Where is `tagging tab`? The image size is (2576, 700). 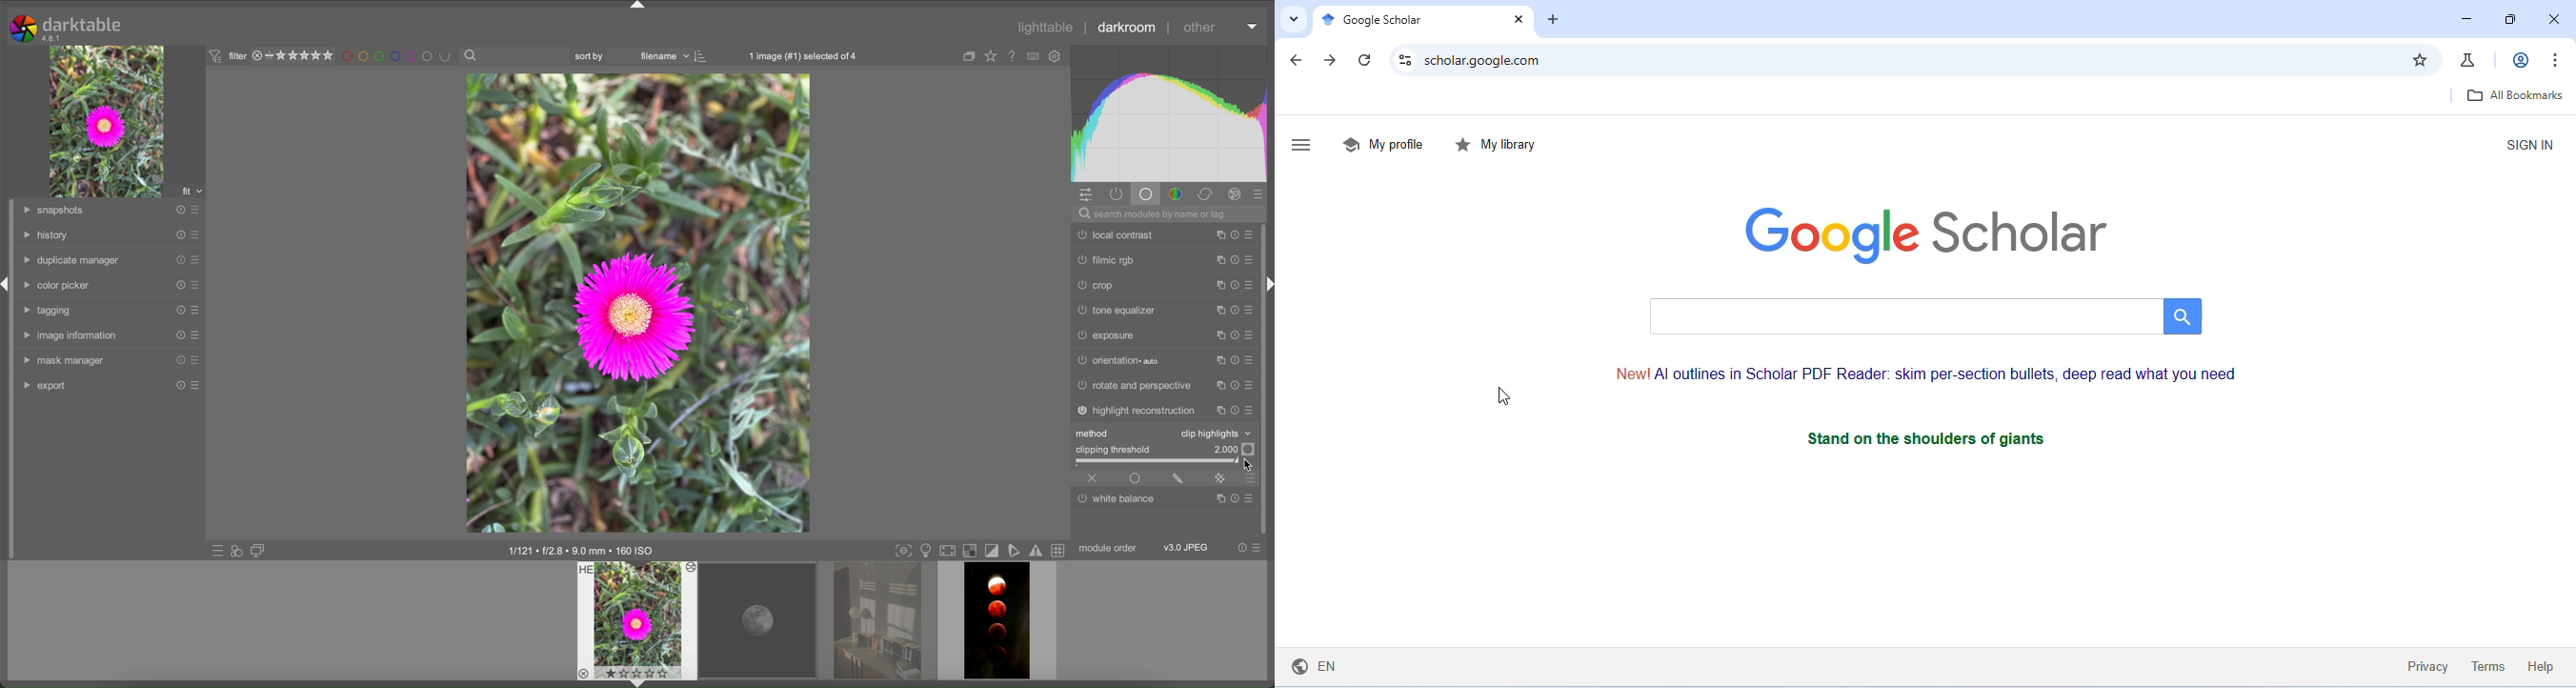
tagging tab is located at coordinates (50, 311).